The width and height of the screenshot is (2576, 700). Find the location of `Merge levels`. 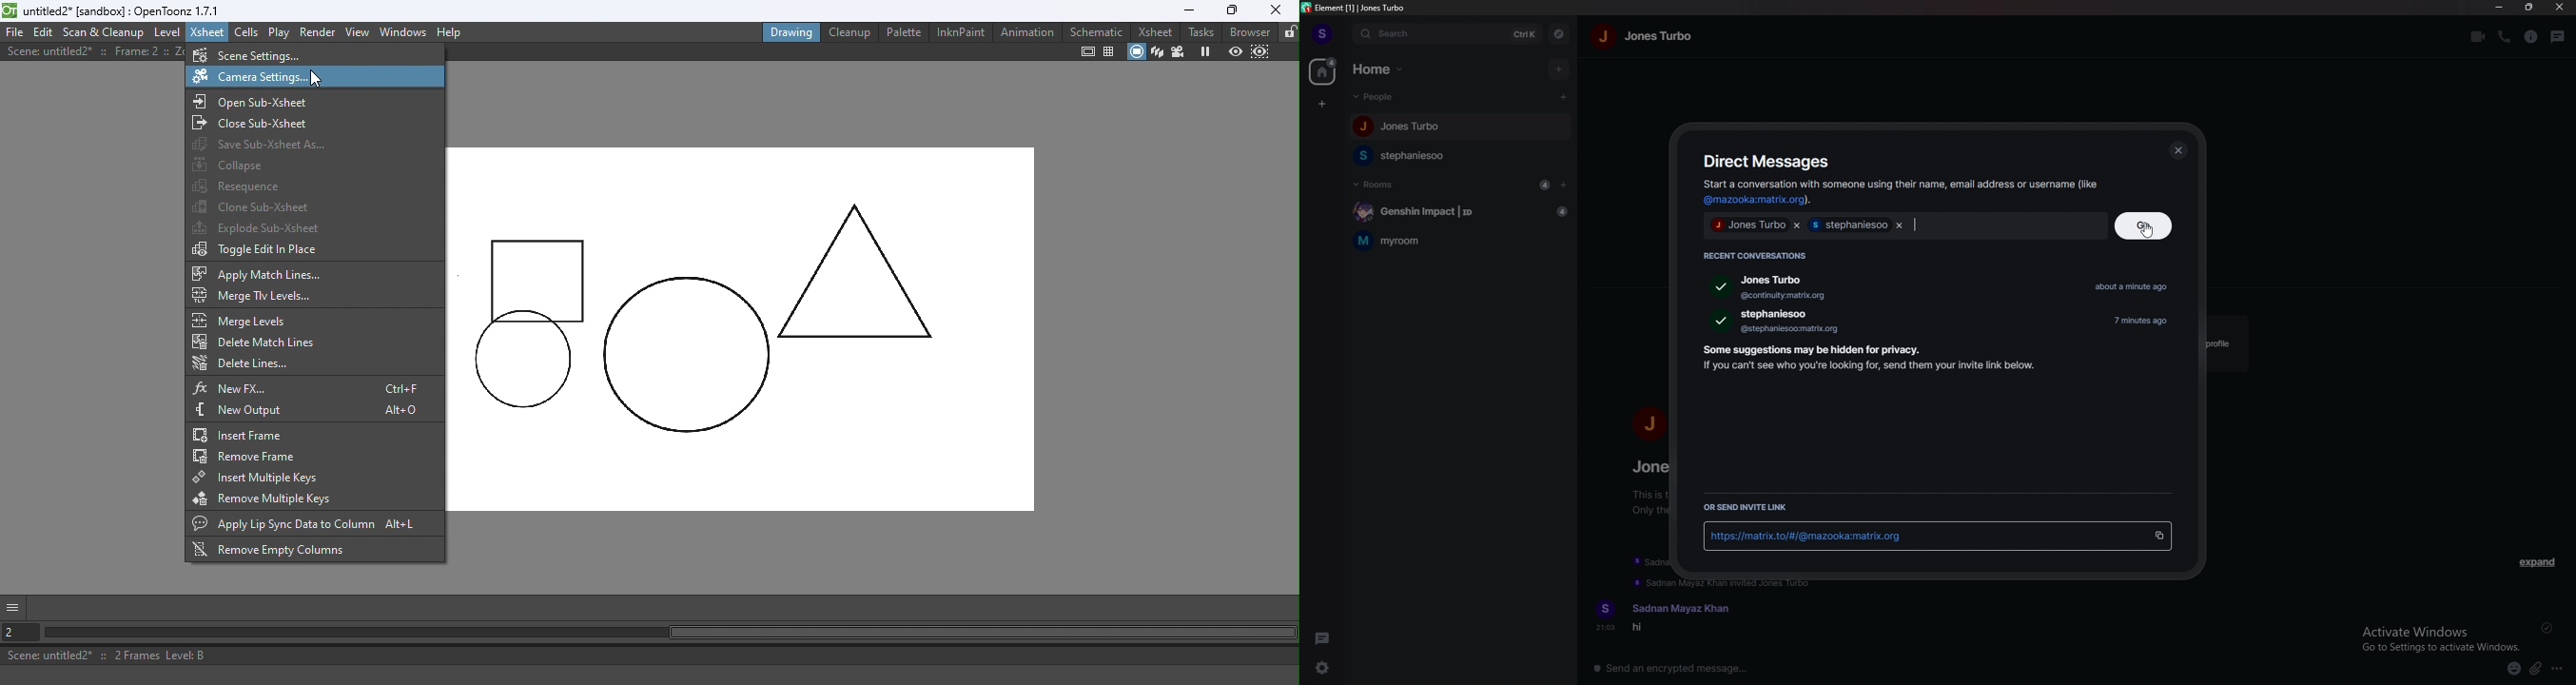

Merge levels is located at coordinates (244, 321).